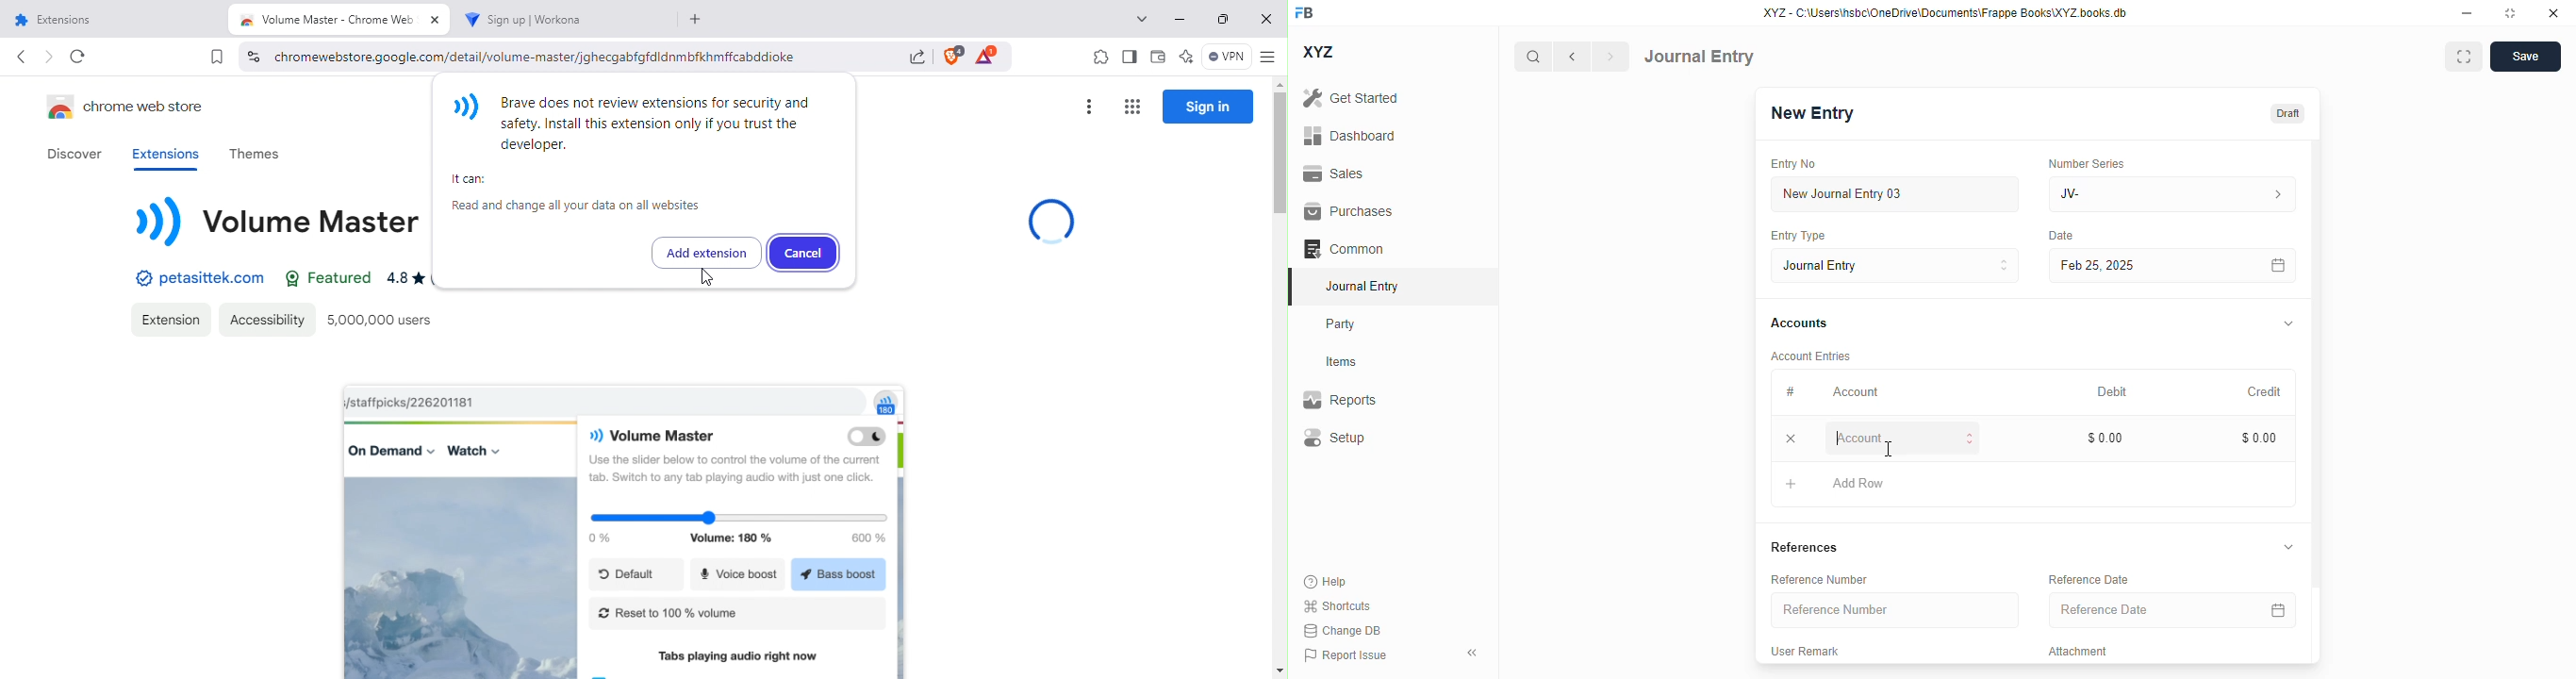  What do you see at coordinates (1346, 655) in the screenshot?
I see `report issue` at bounding box center [1346, 655].